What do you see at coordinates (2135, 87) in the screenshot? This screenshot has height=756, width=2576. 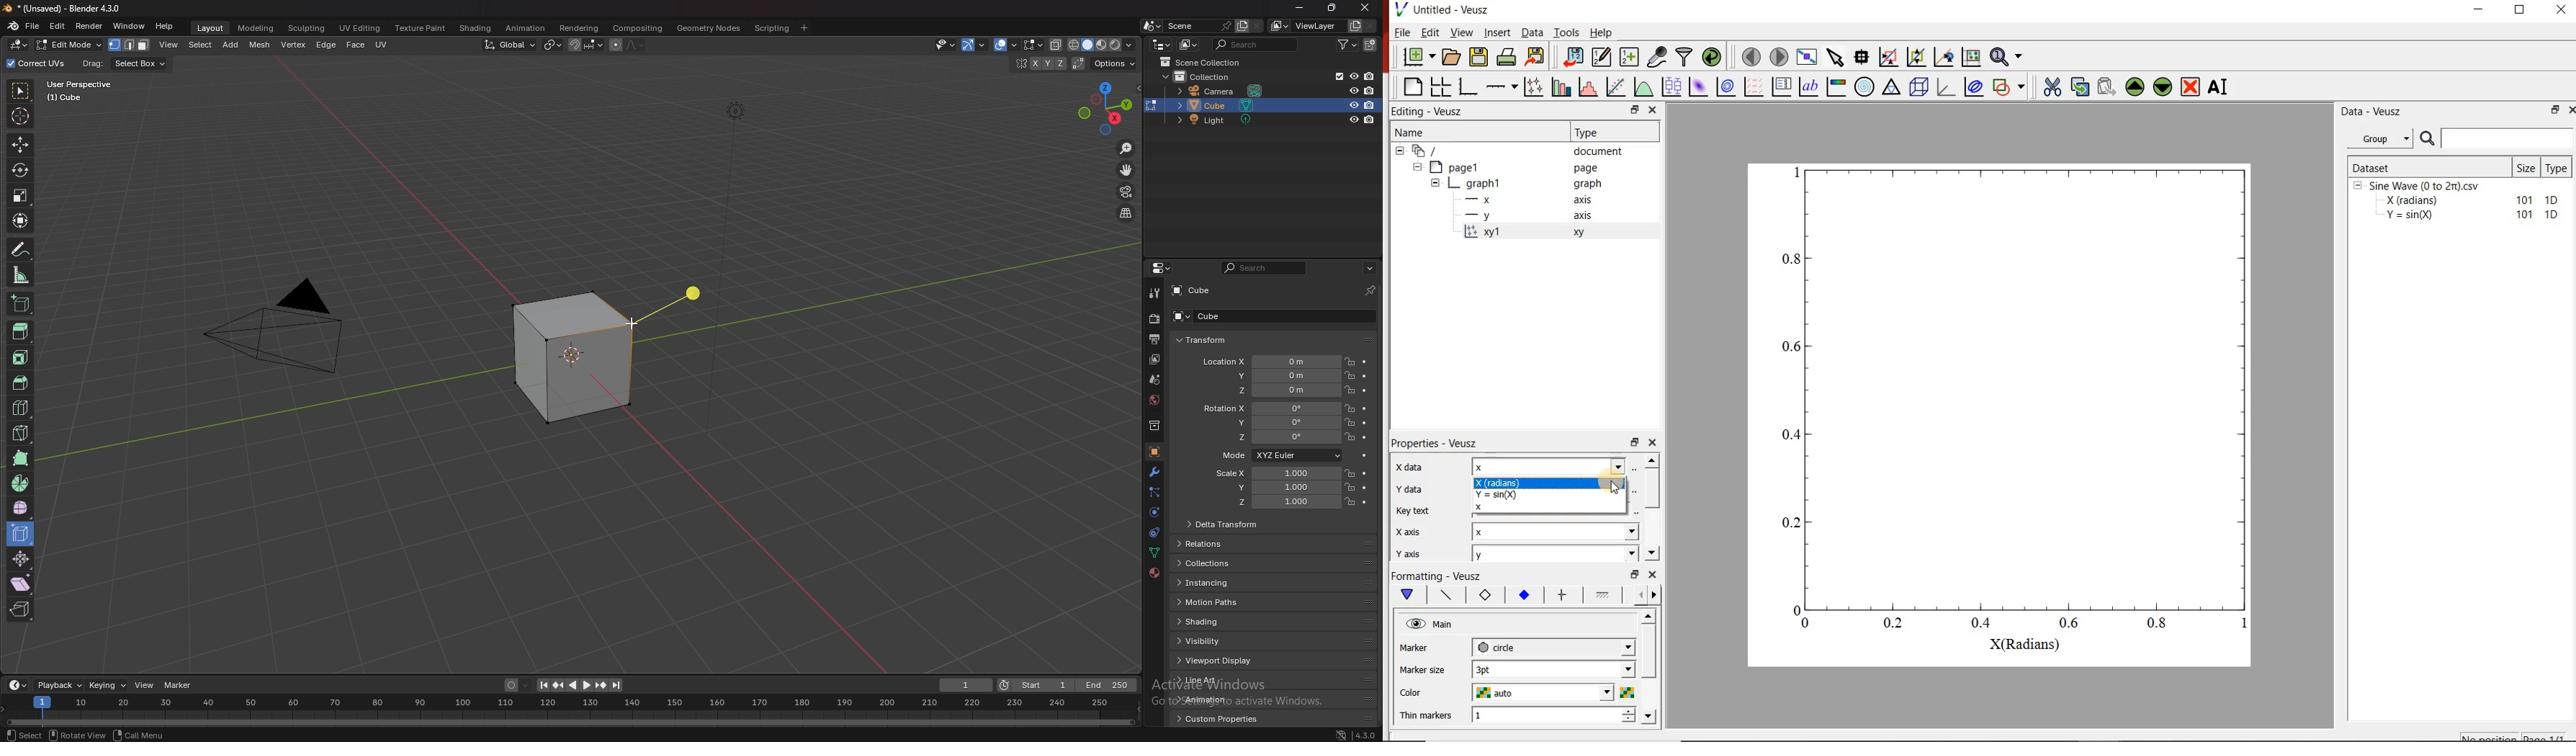 I see `move up` at bounding box center [2135, 87].